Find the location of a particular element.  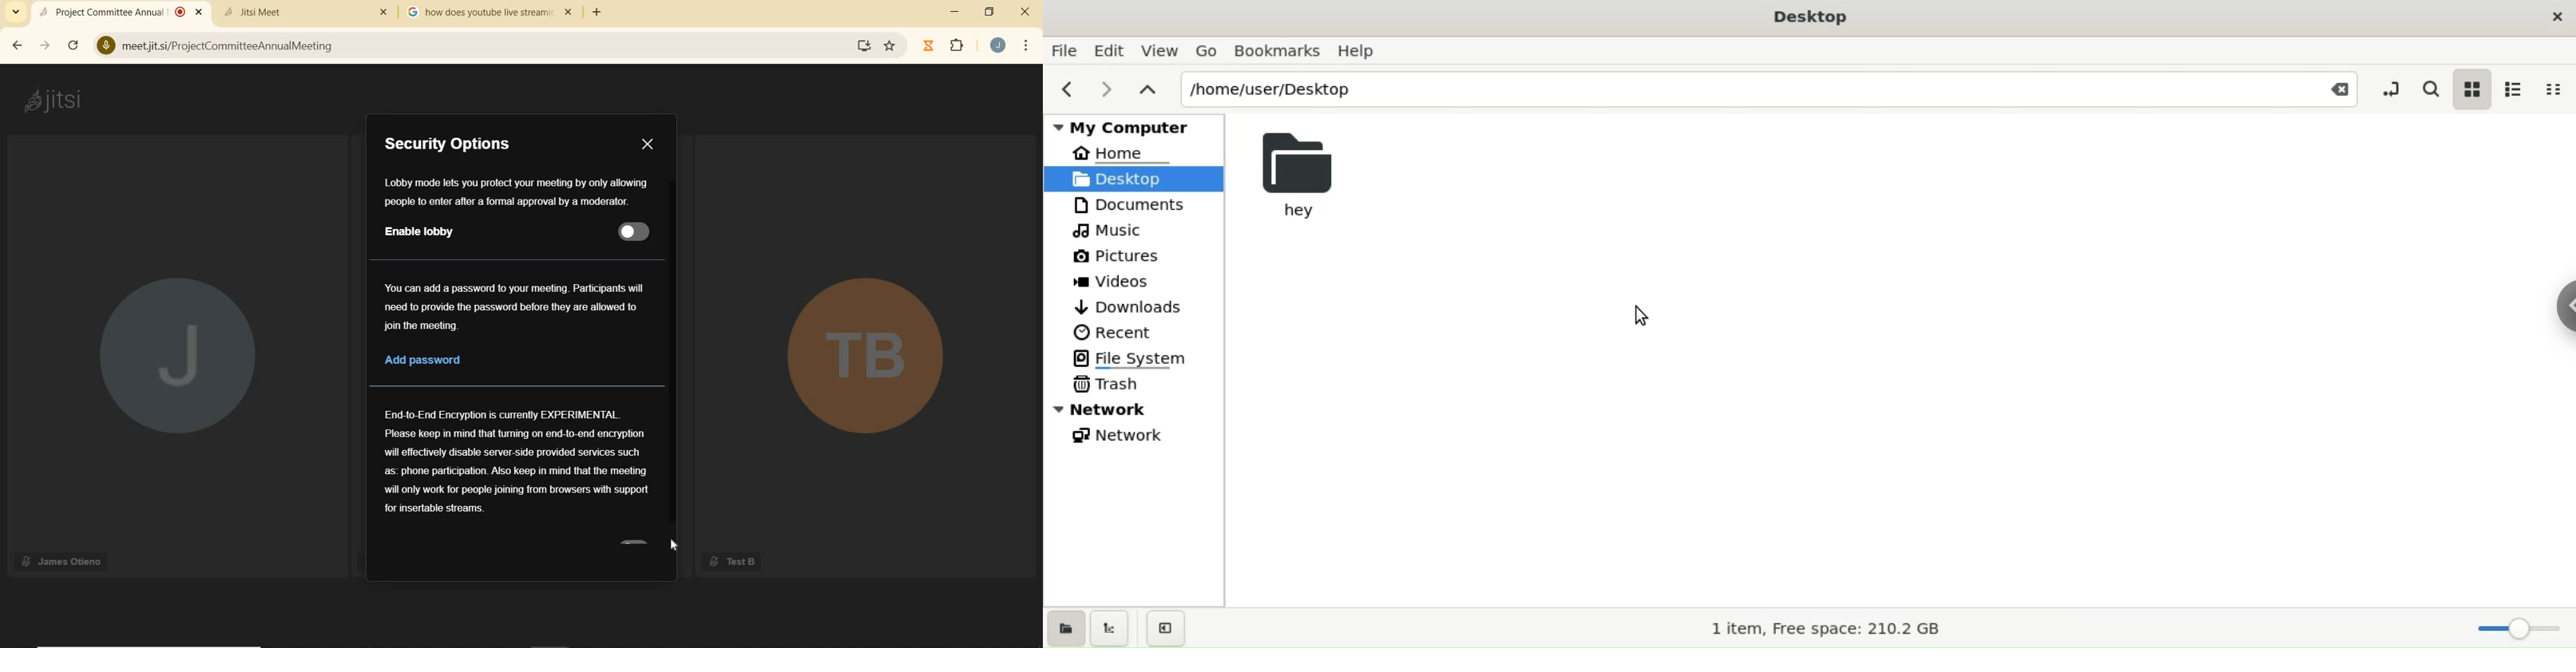

file system is located at coordinates (1143, 357).